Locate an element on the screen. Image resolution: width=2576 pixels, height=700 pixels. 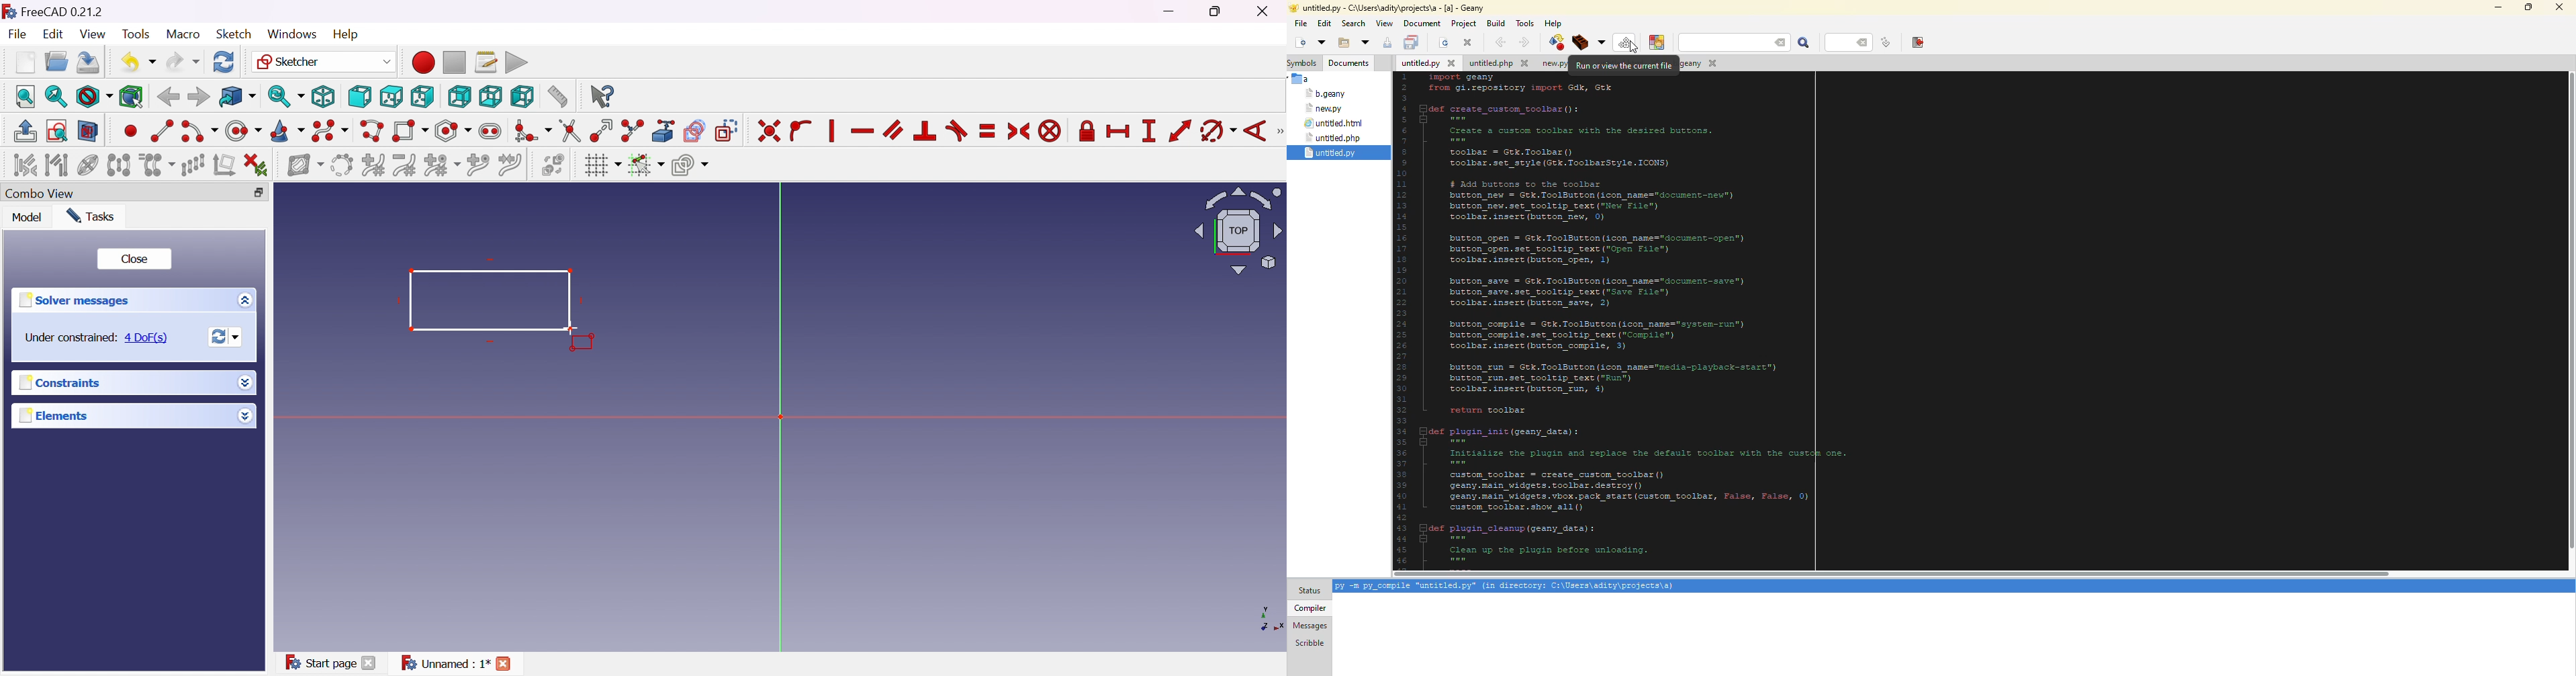
Modify knot multiplicity is located at coordinates (442, 164).